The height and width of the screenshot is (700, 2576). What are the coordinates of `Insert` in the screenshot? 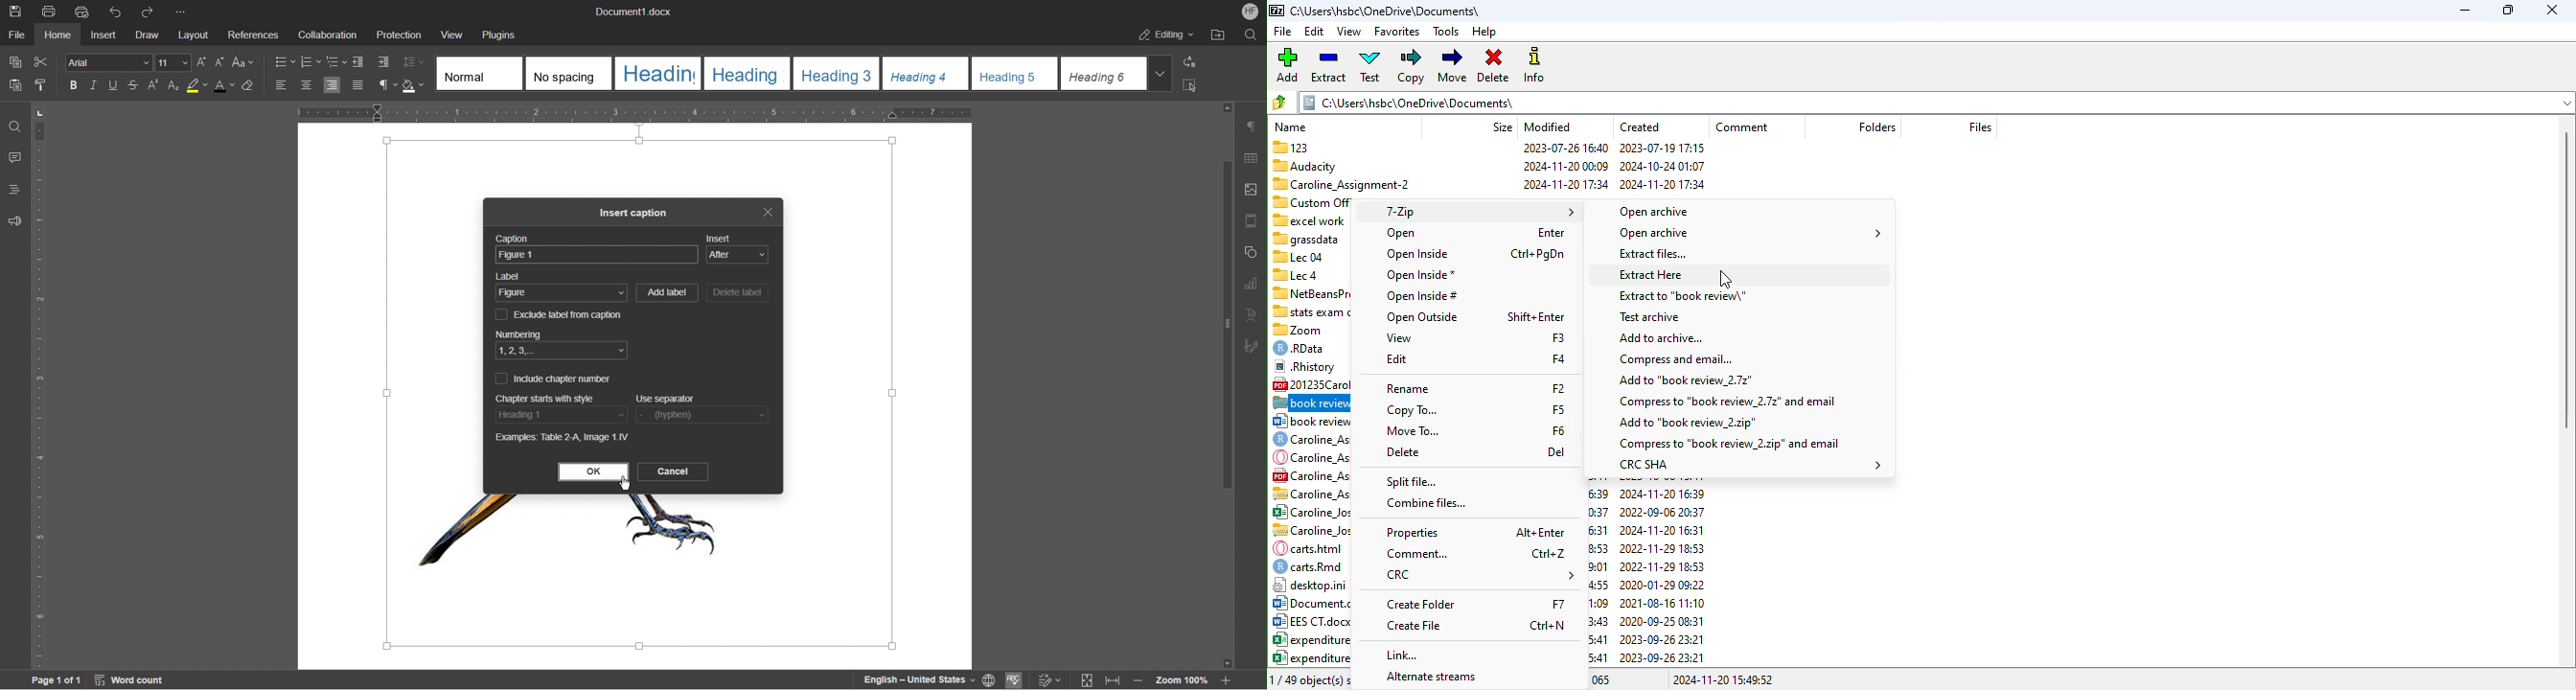 It's located at (101, 36).